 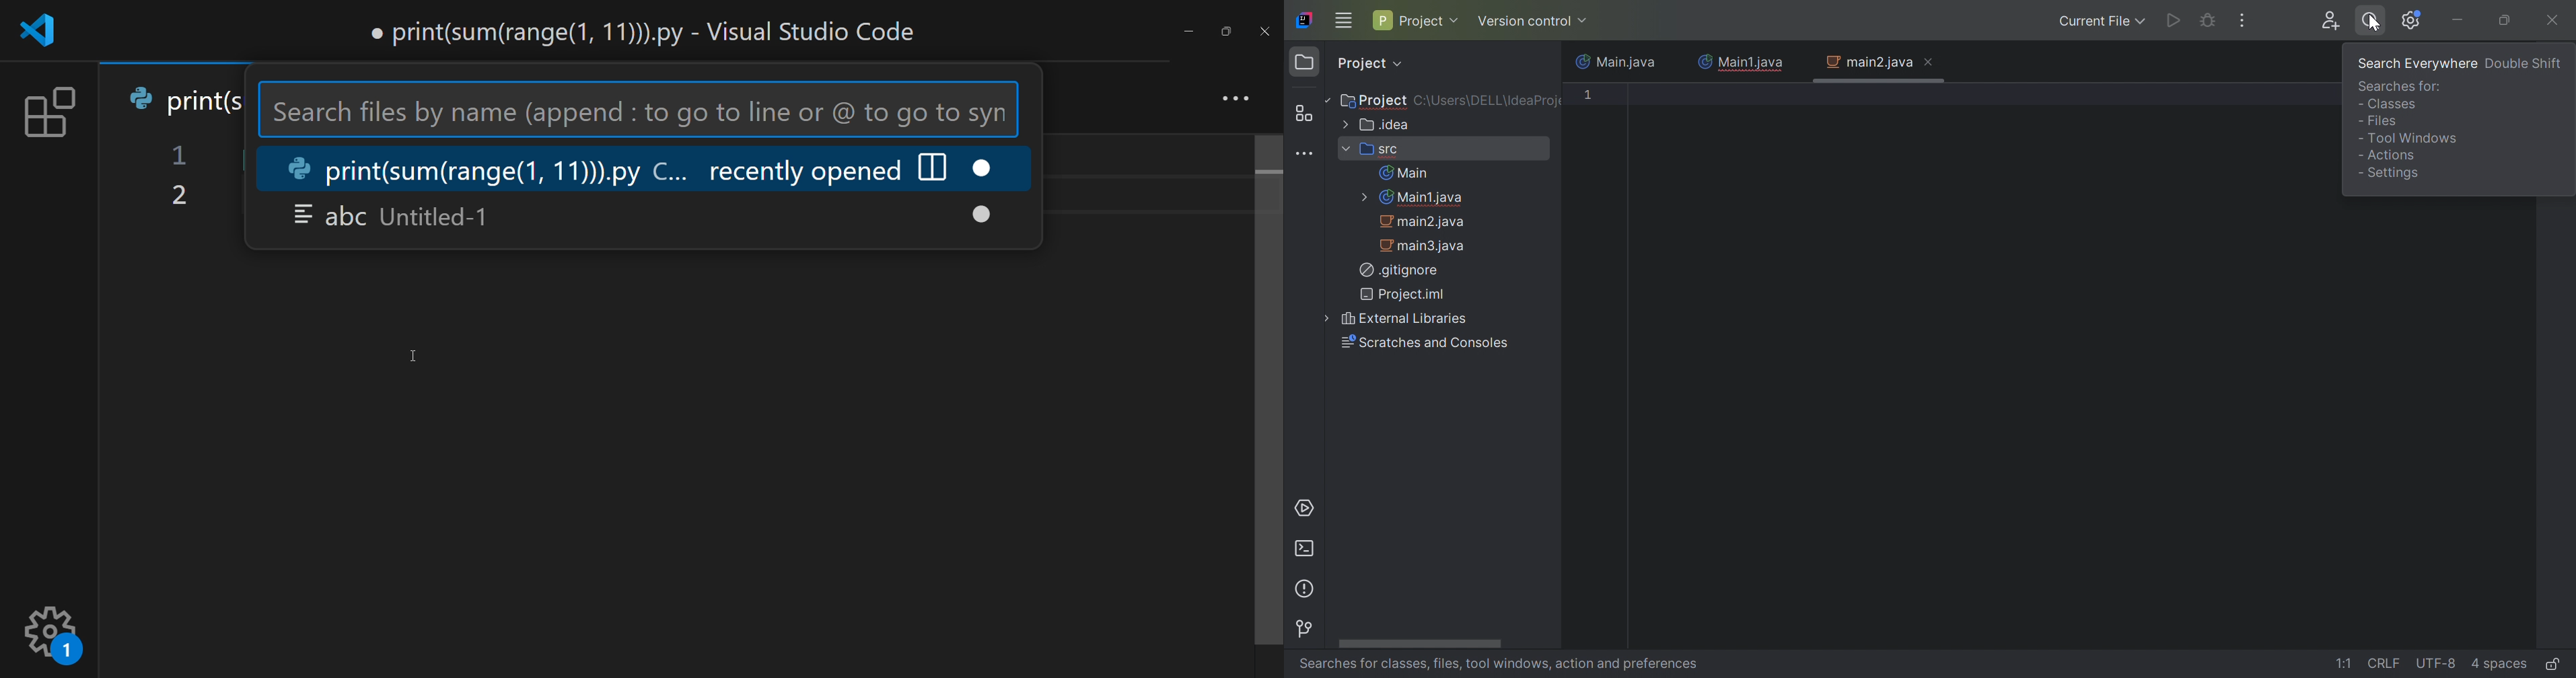 What do you see at coordinates (392, 217) in the screenshot?
I see `abc Untitled-1` at bounding box center [392, 217].